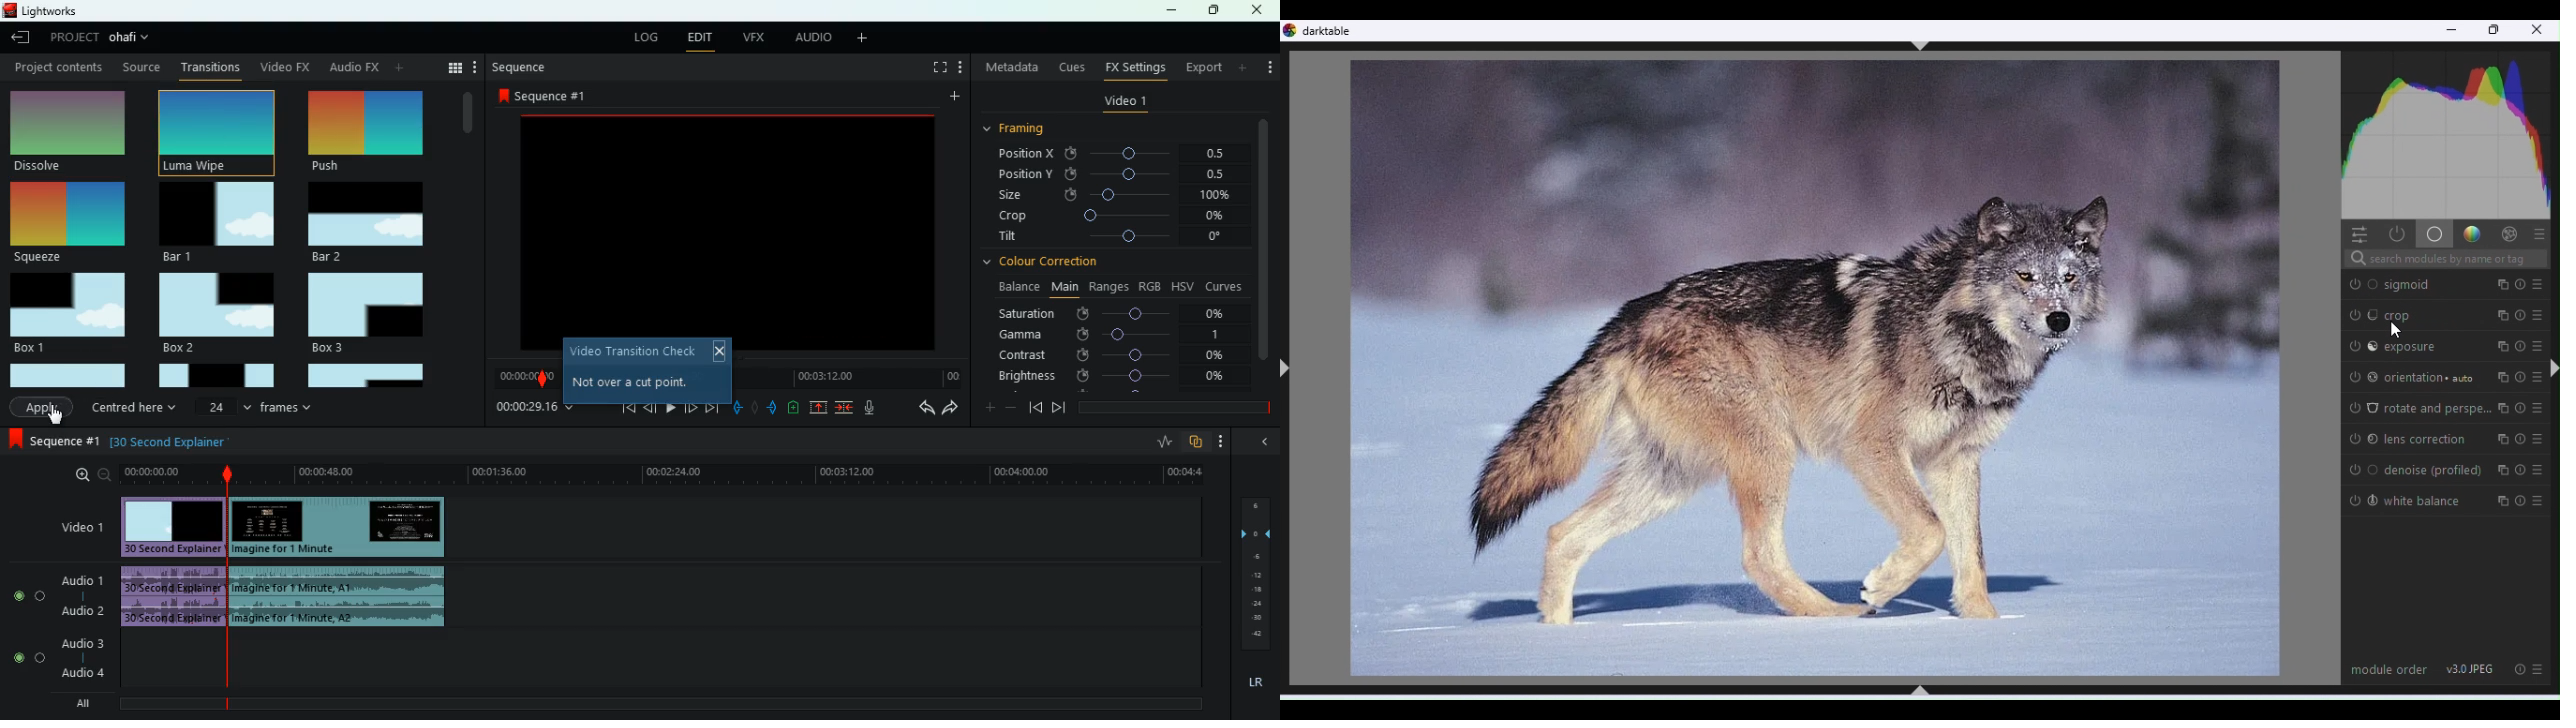  What do you see at coordinates (1264, 253) in the screenshot?
I see `vertical scroll bar` at bounding box center [1264, 253].